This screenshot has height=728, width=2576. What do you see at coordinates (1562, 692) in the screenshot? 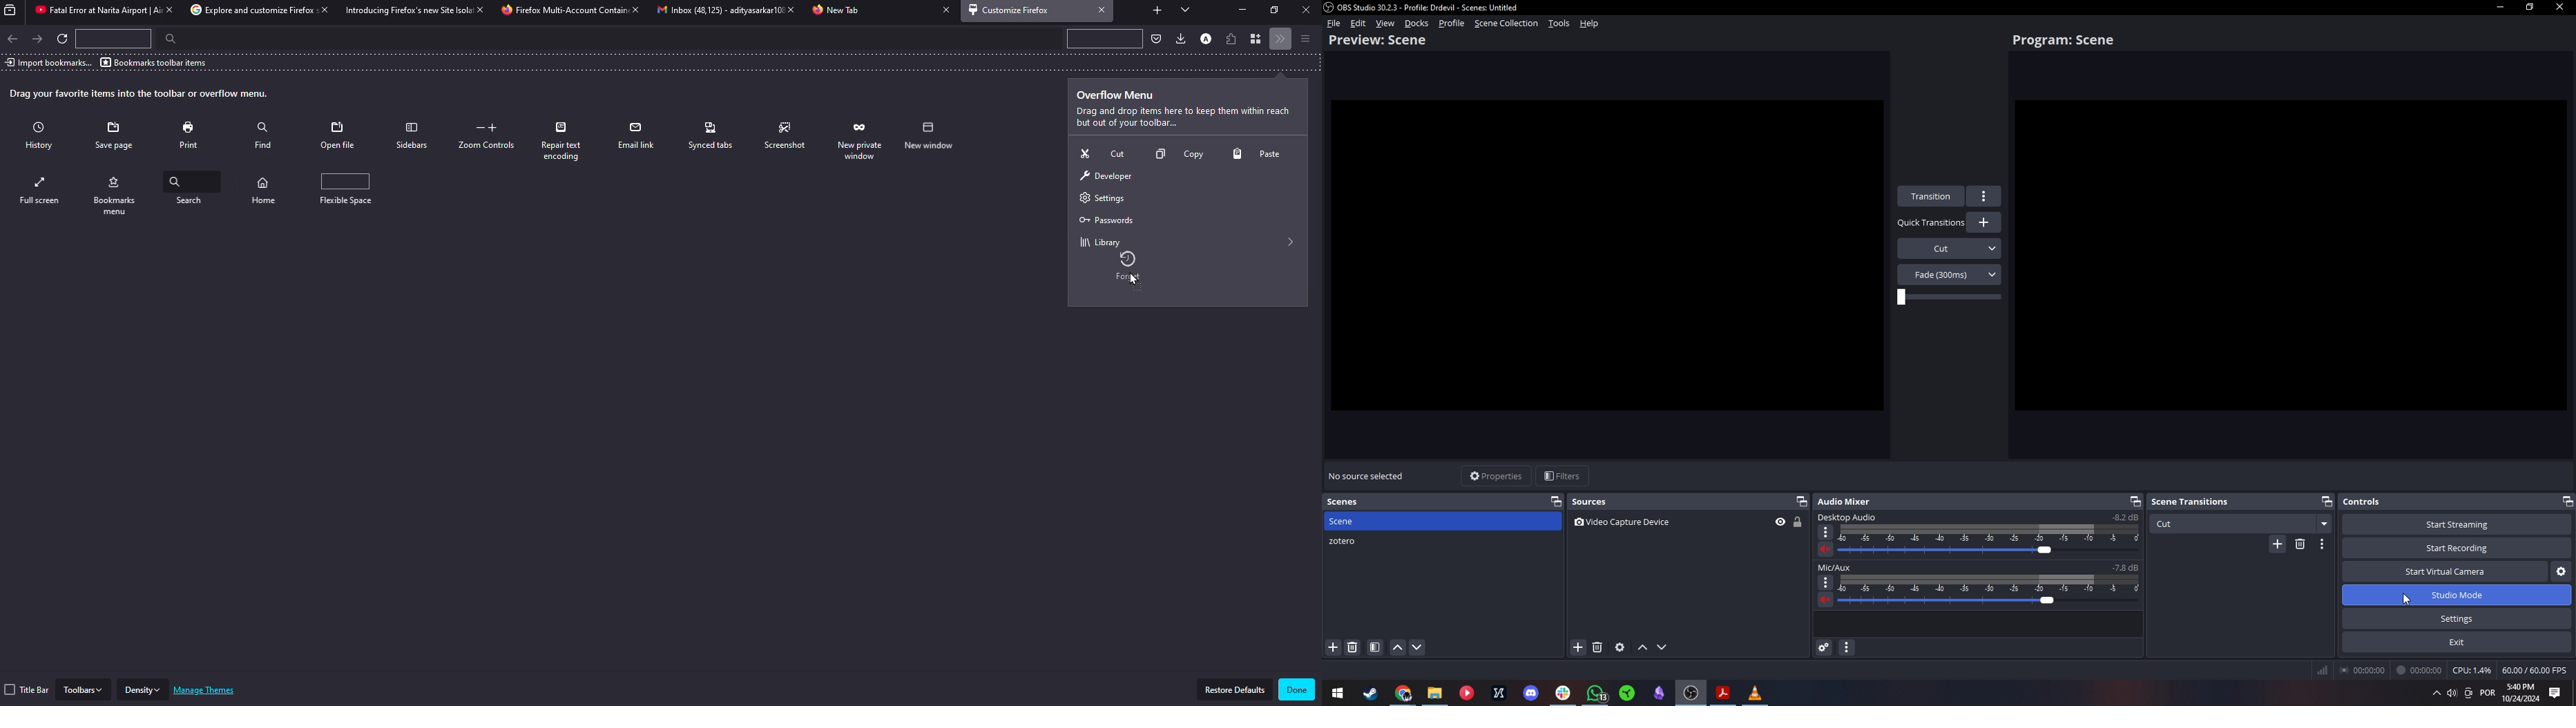
I see `slack` at bounding box center [1562, 692].